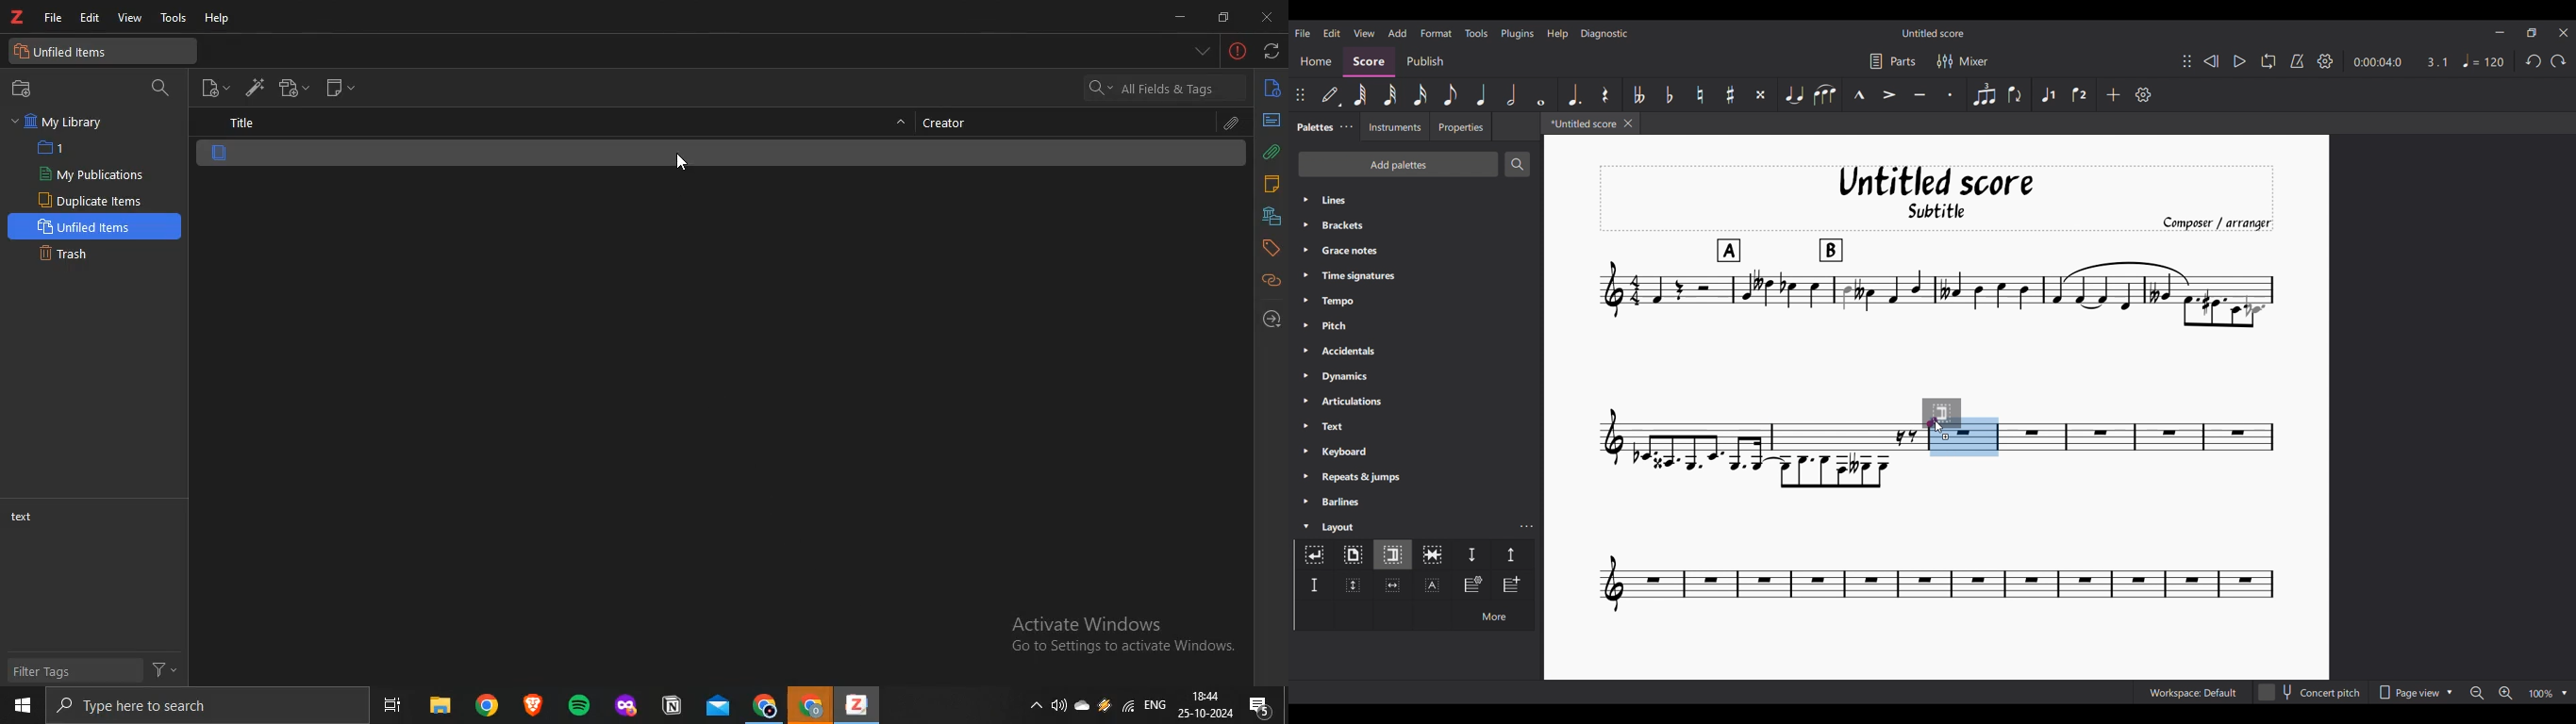 This screenshot has height=728, width=2576. What do you see at coordinates (1057, 706) in the screenshot?
I see `speakers` at bounding box center [1057, 706].